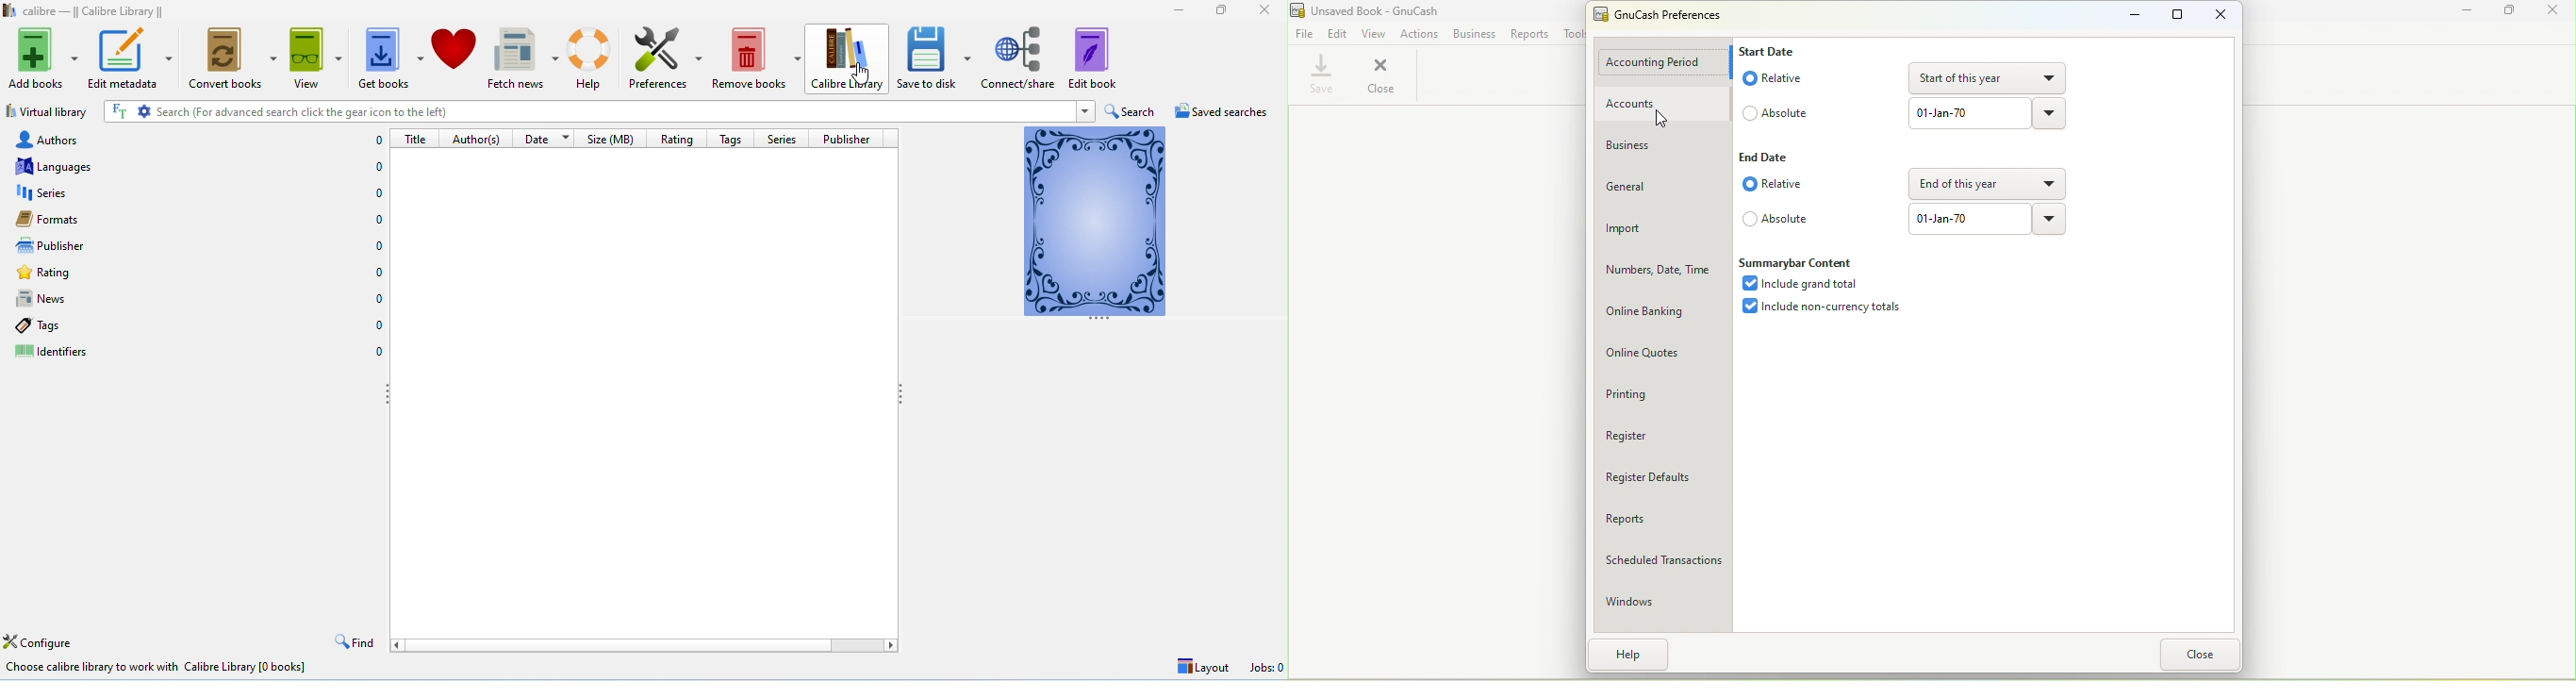  I want to click on drop down, so click(1087, 110).